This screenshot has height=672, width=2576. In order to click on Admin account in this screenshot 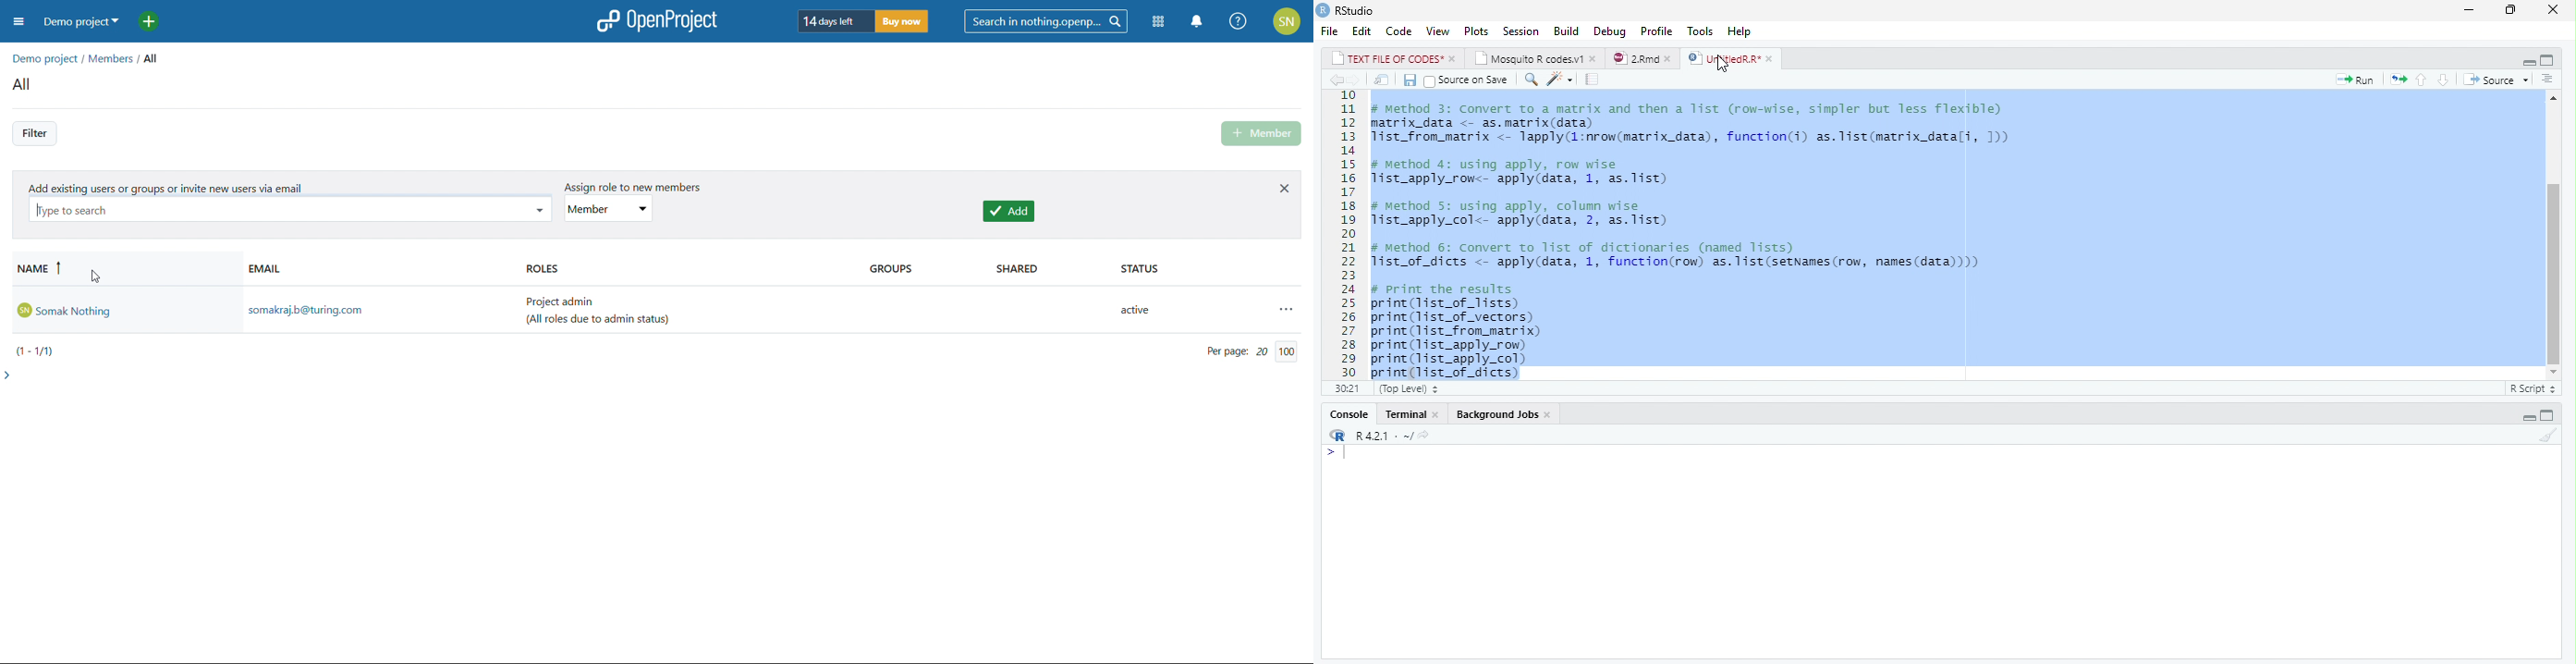, I will do `click(123, 309)`.